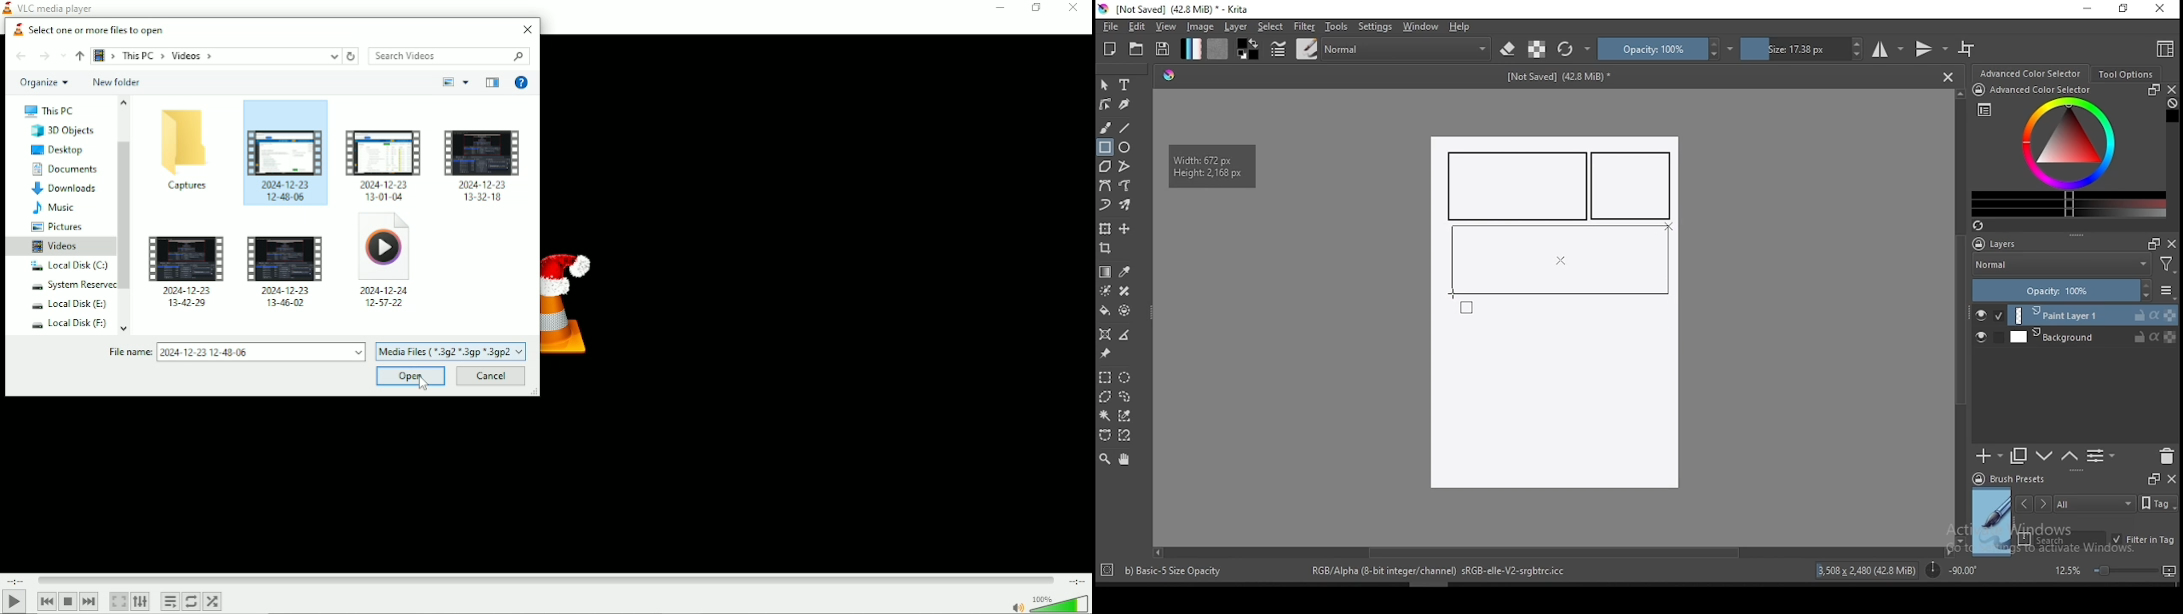 The height and width of the screenshot is (616, 2184). Describe the element at coordinates (1125, 103) in the screenshot. I see `calligraphy` at that location.